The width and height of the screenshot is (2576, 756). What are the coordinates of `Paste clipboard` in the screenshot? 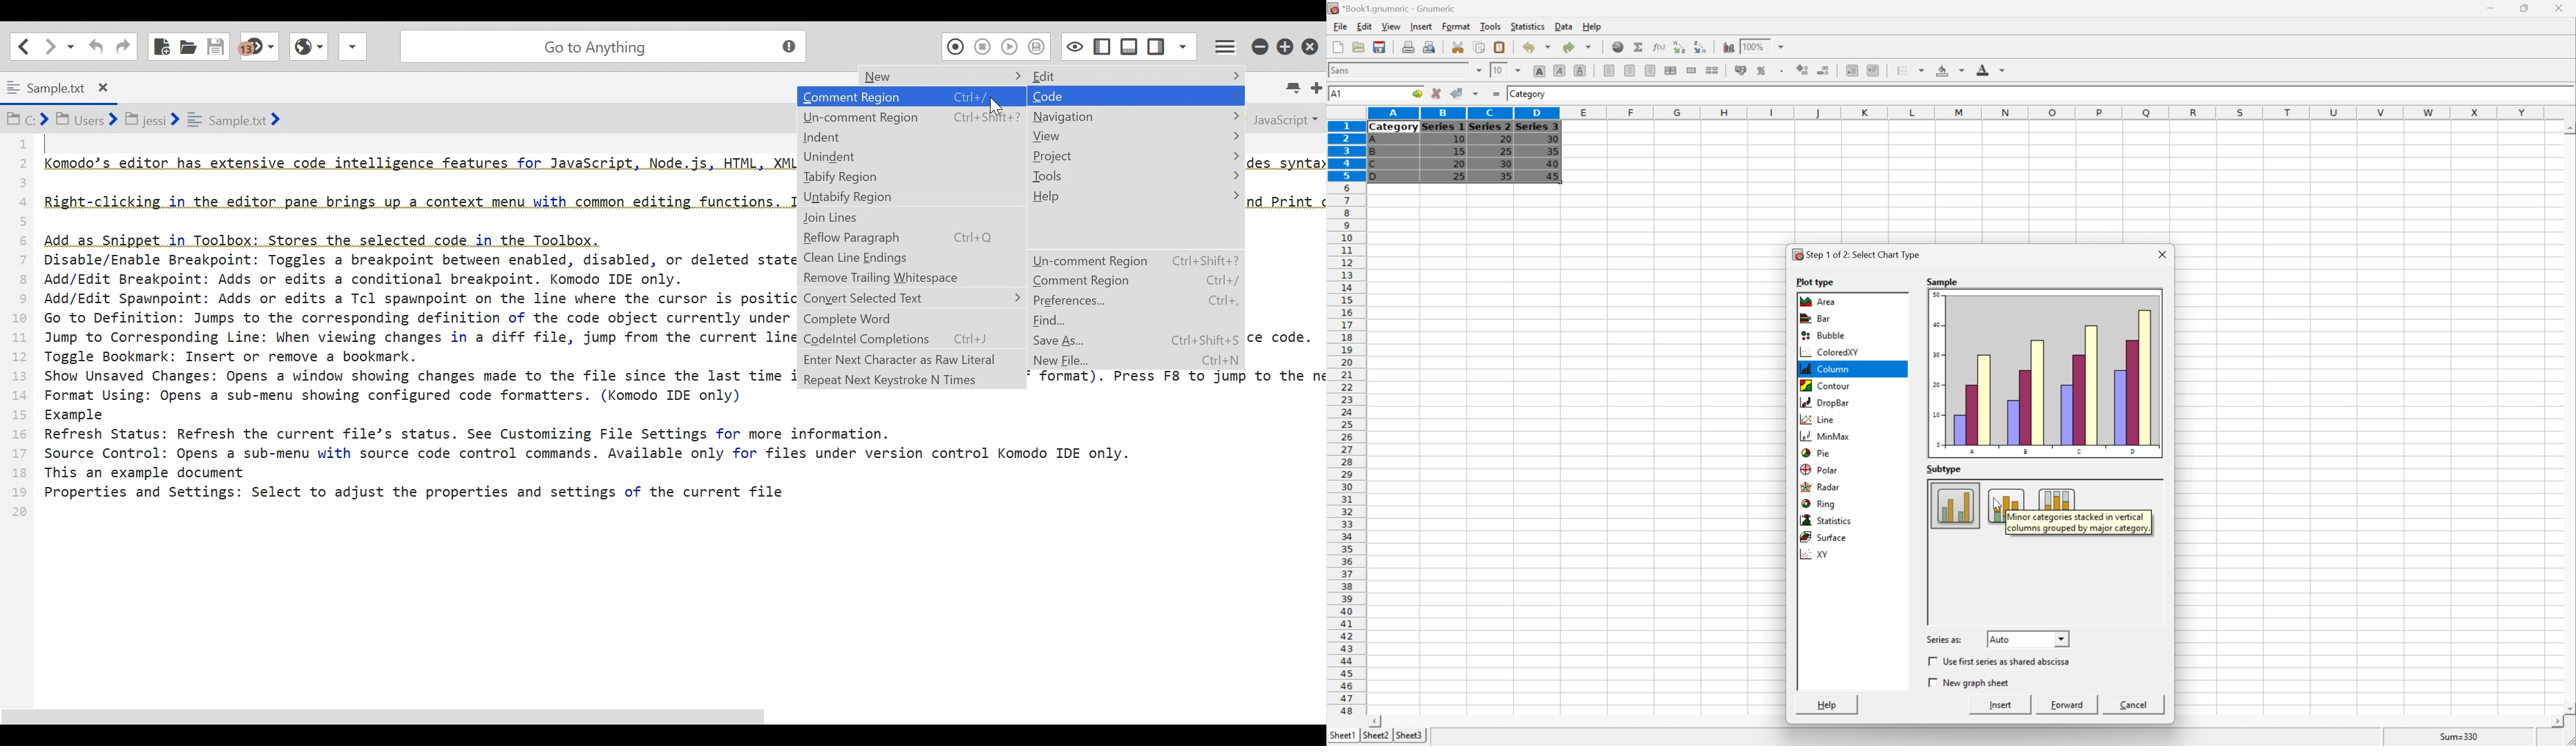 It's located at (1499, 46).